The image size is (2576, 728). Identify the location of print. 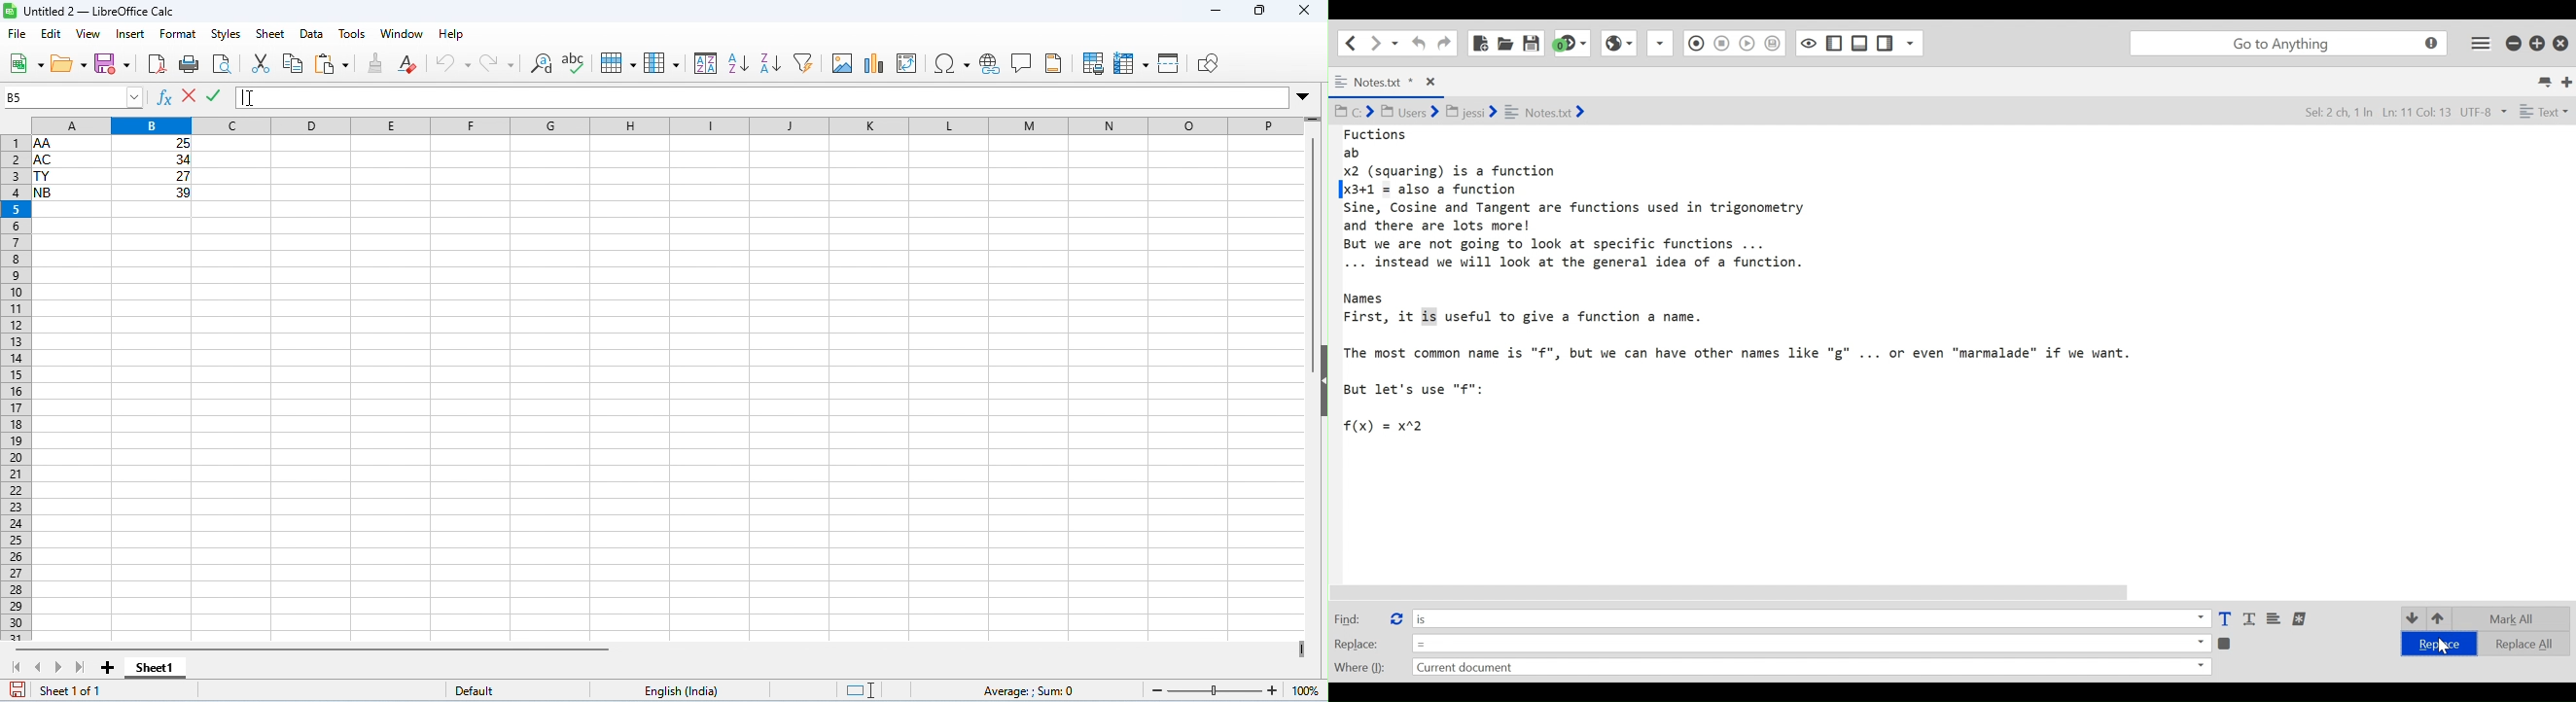
(189, 66).